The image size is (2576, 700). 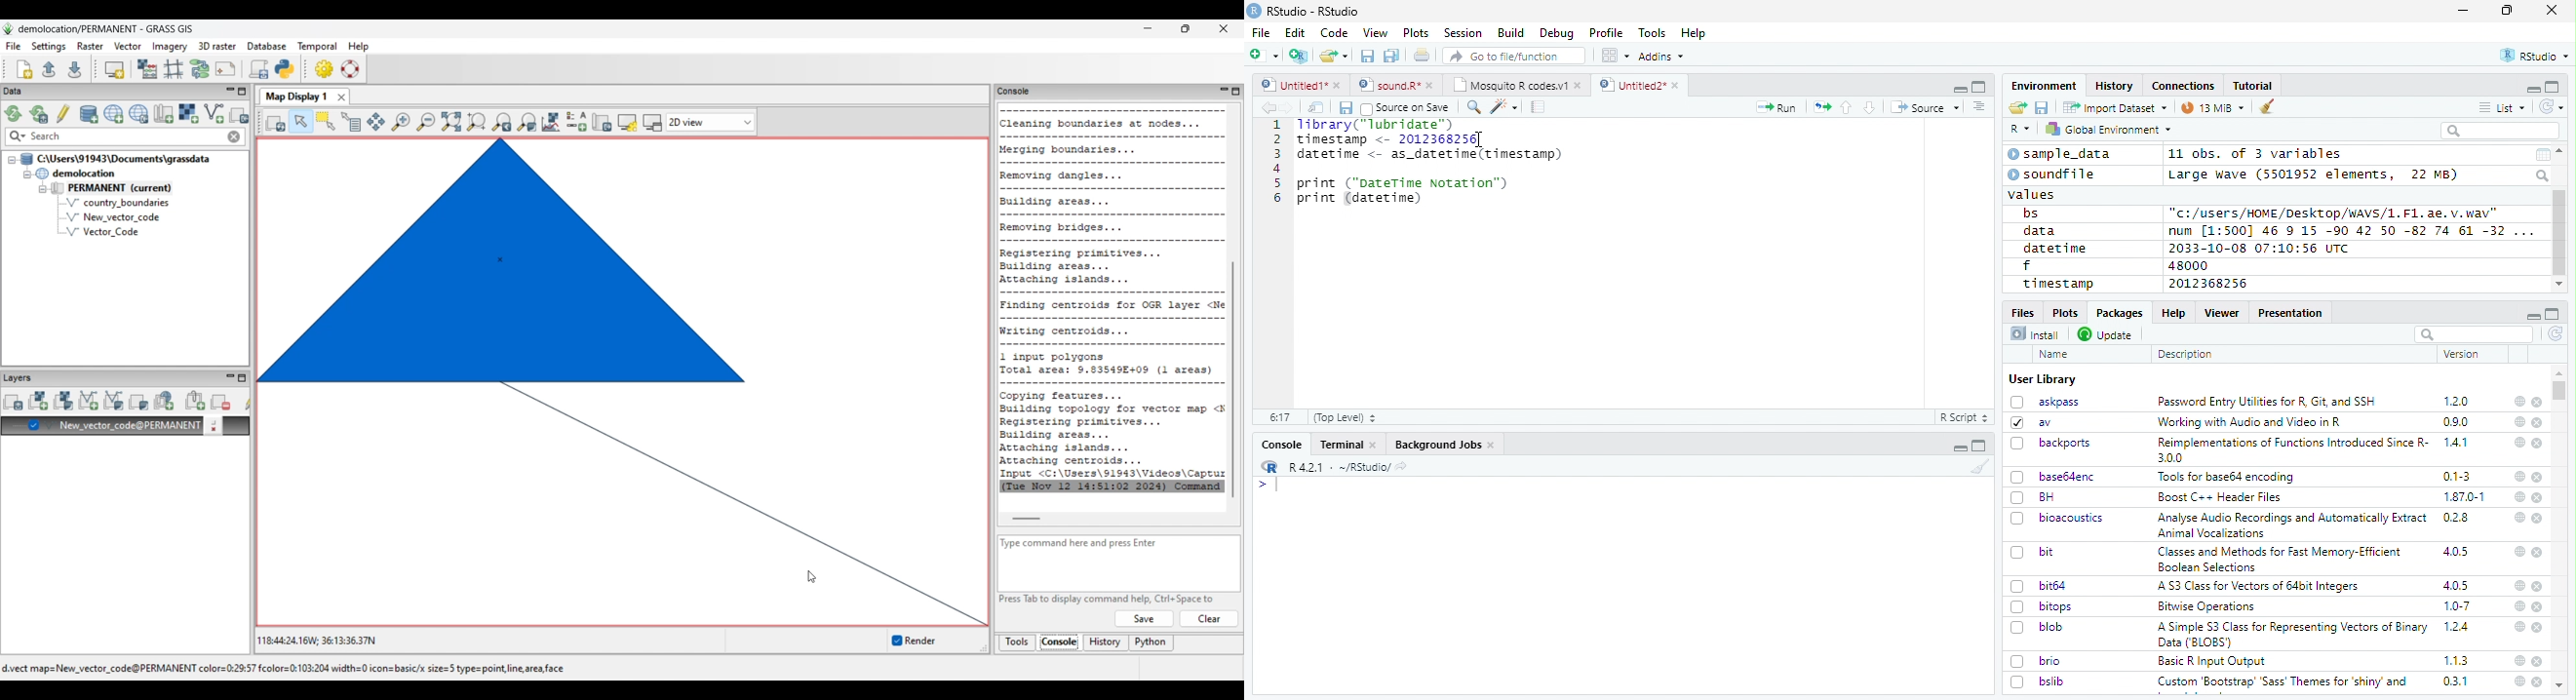 What do you see at coordinates (2055, 355) in the screenshot?
I see `Name` at bounding box center [2055, 355].